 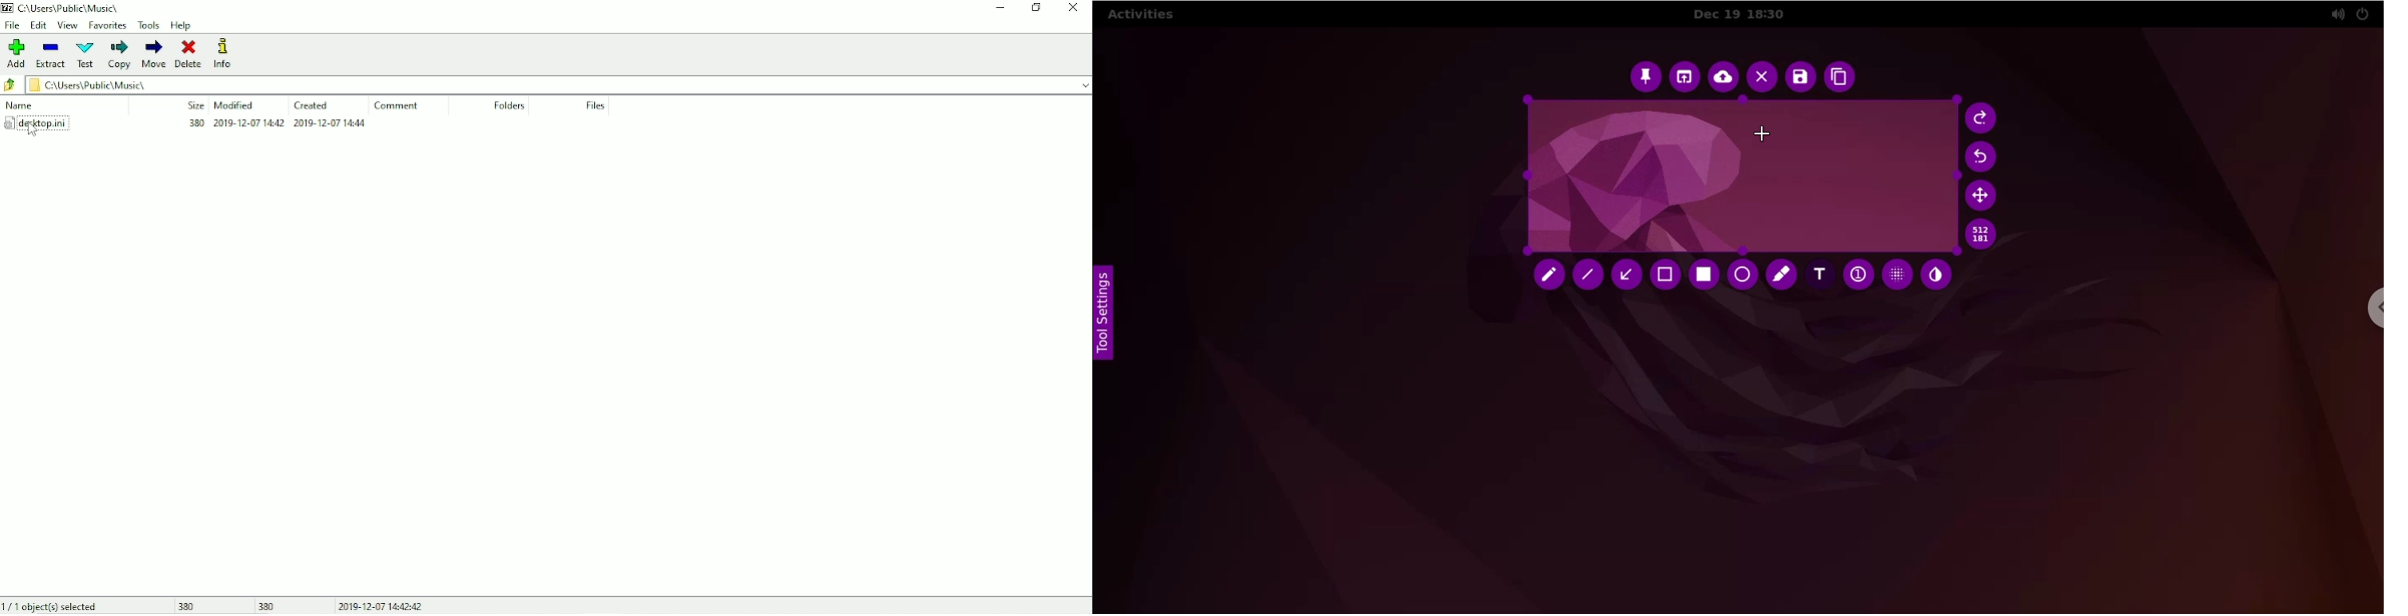 What do you see at coordinates (182, 25) in the screenshot?
I see `Help` at bounding box center [182, 25].